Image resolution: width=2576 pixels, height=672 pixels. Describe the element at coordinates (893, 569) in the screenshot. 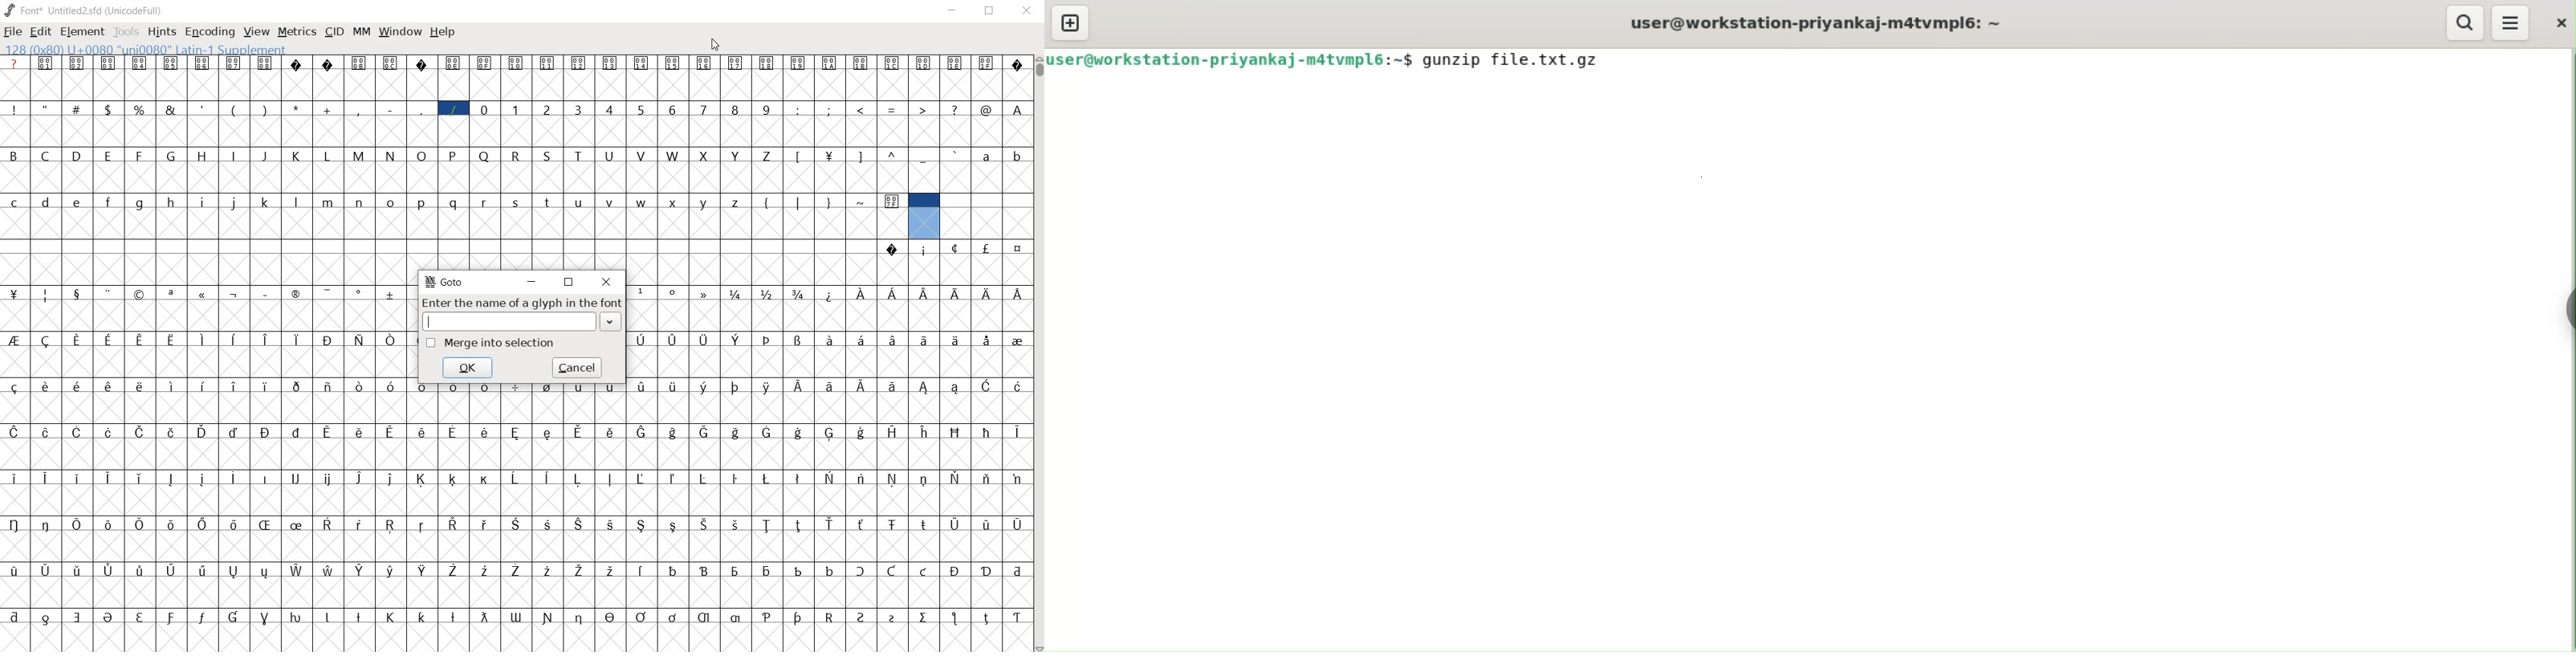

I see `` at that location.